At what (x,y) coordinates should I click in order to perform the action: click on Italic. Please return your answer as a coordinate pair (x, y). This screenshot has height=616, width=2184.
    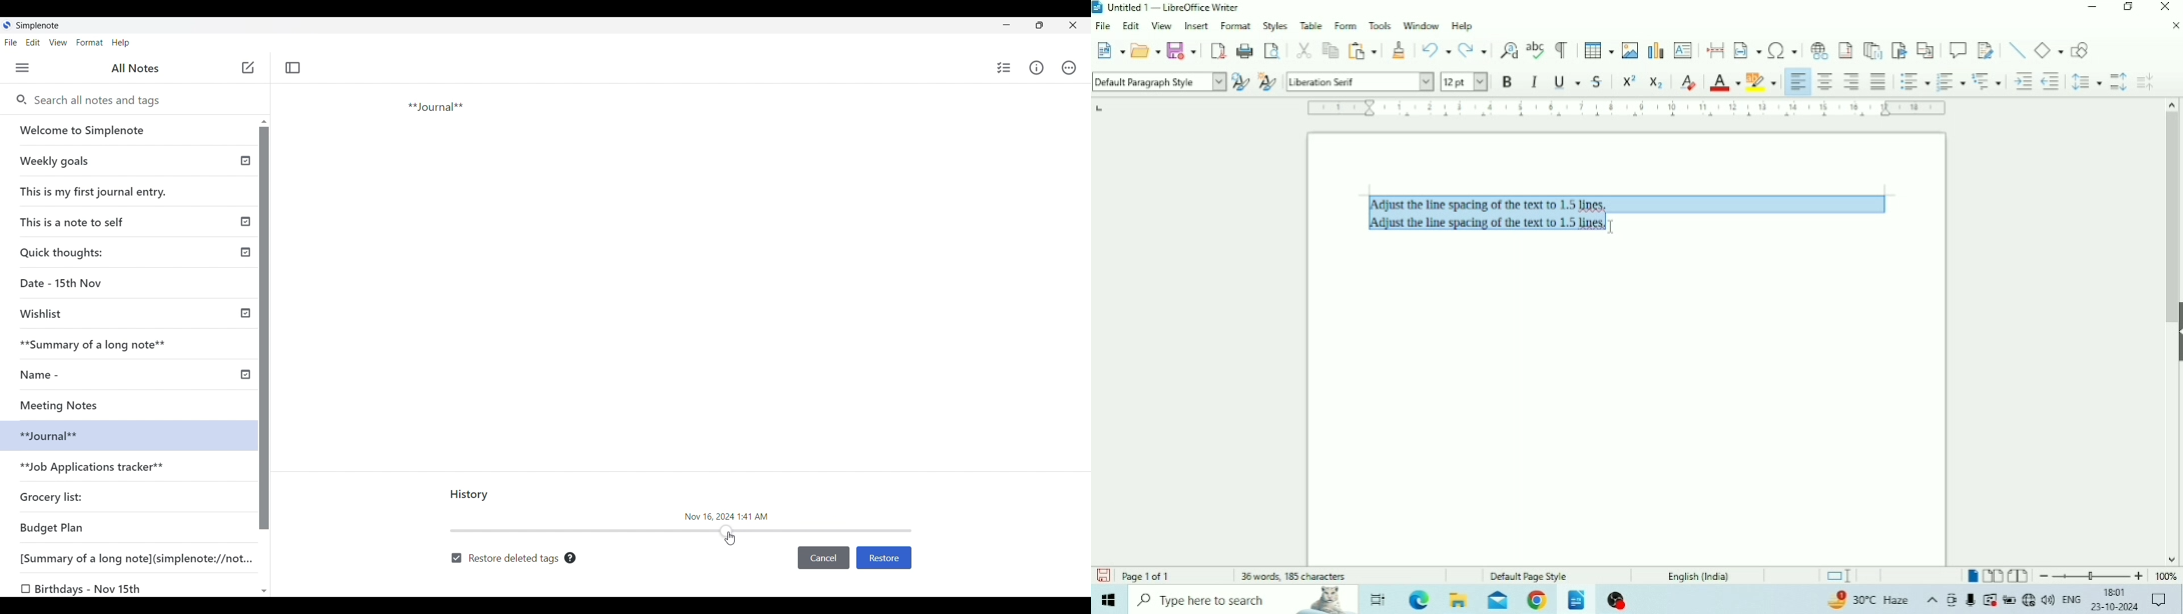
    Looking at the image, I should click on (1535, 82).